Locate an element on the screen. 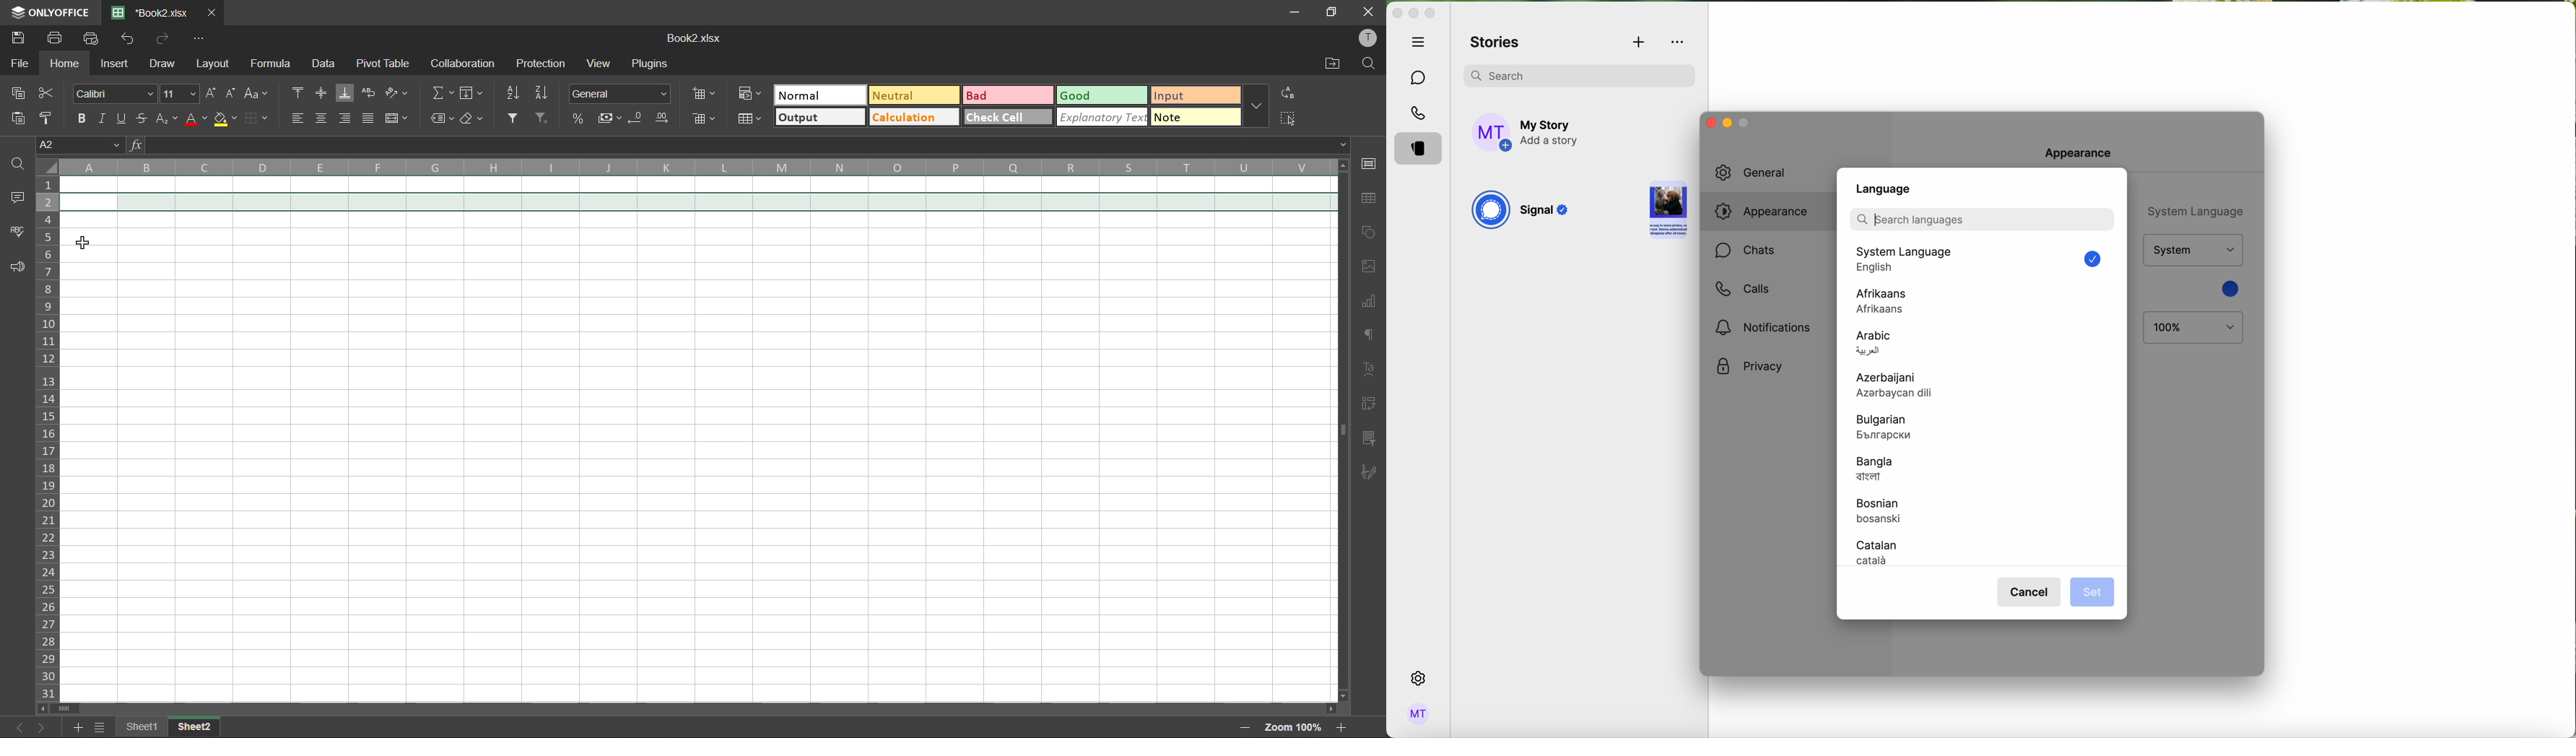 This screenshot has height=756, width=2576. maximize is located at coordinates (1430, 13).